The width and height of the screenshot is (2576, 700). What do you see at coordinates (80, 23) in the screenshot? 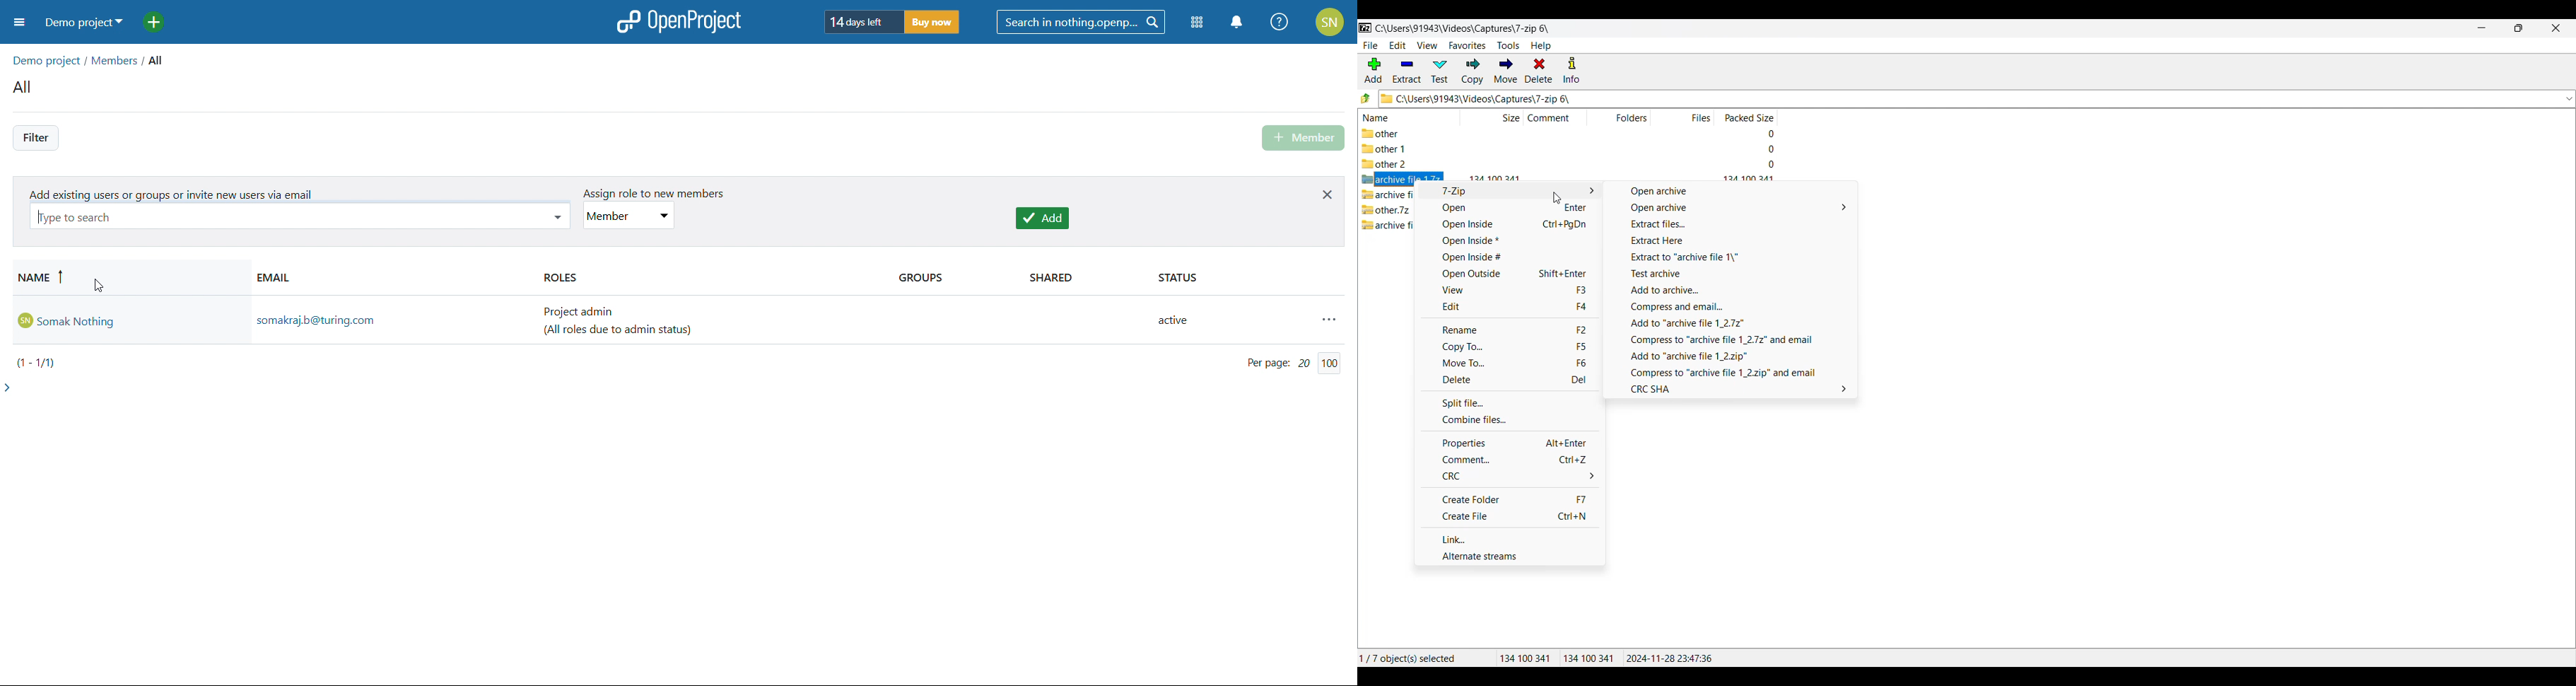
I see `demo project selected` at bounding box center [80, 23].